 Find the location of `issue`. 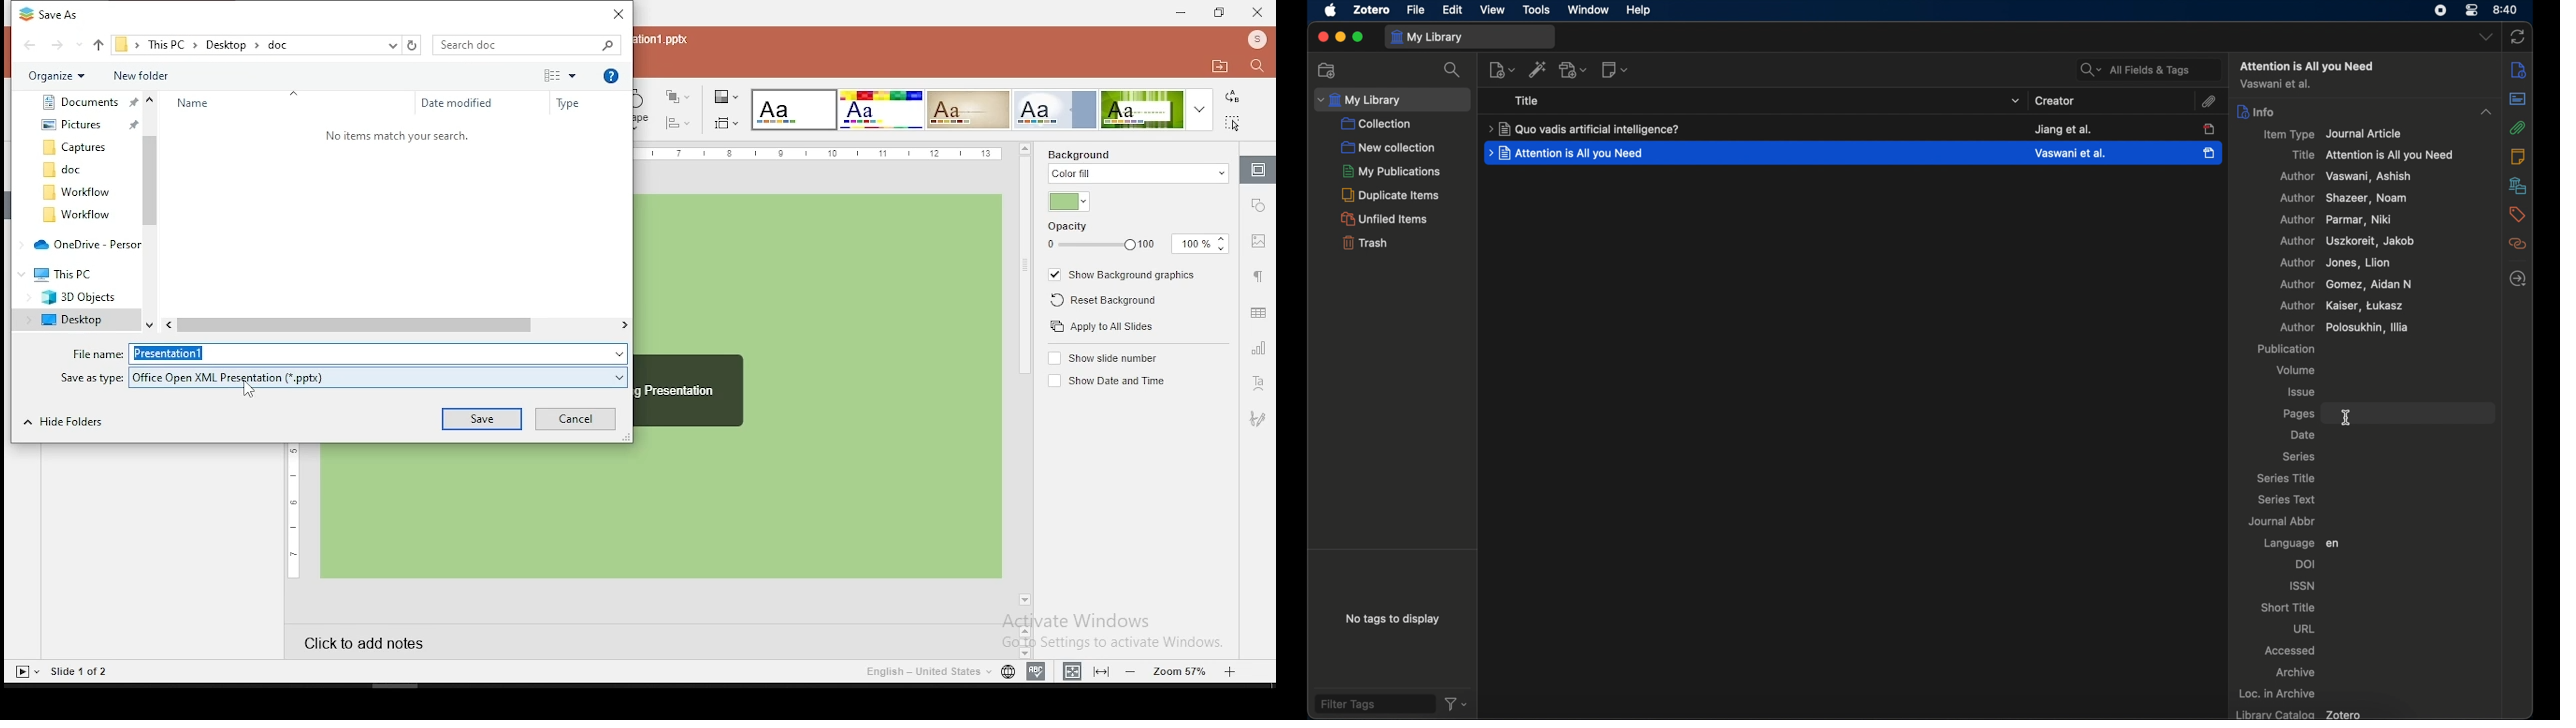

issue is located at coordinates (2302, 391).